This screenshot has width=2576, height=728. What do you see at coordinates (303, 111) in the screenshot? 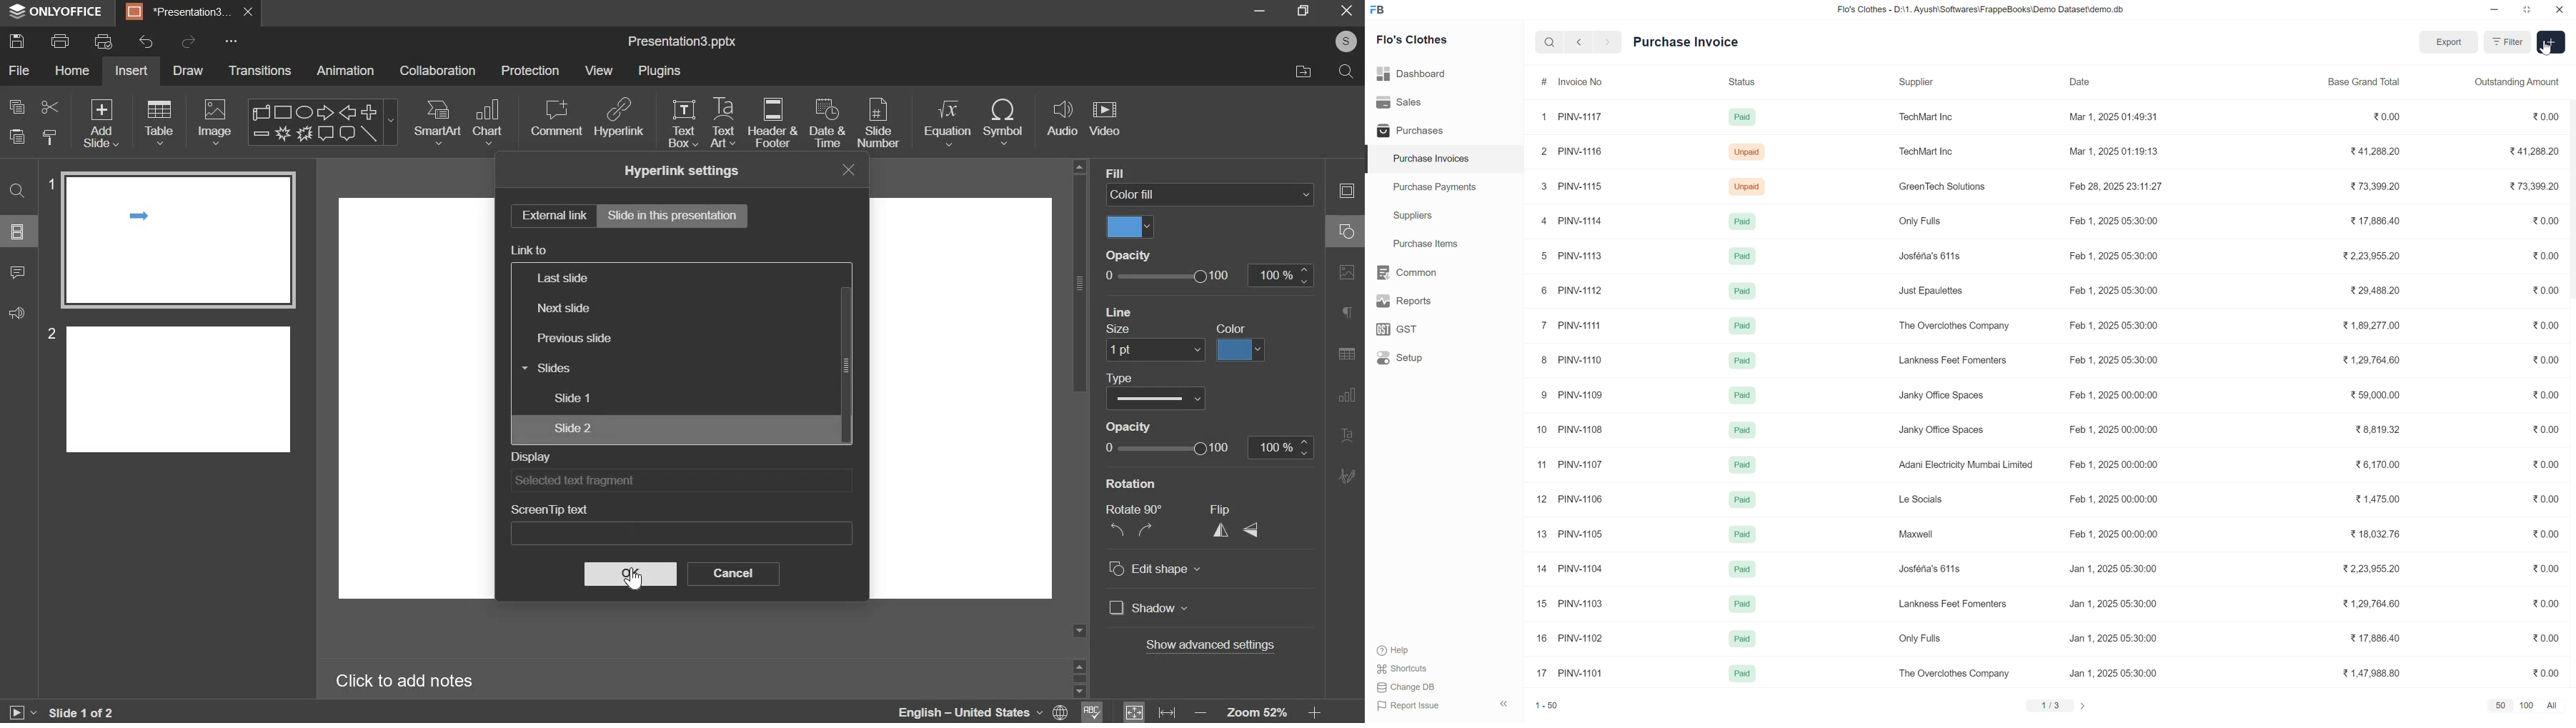
I see `ellipse` at bounding box center [303, 111].